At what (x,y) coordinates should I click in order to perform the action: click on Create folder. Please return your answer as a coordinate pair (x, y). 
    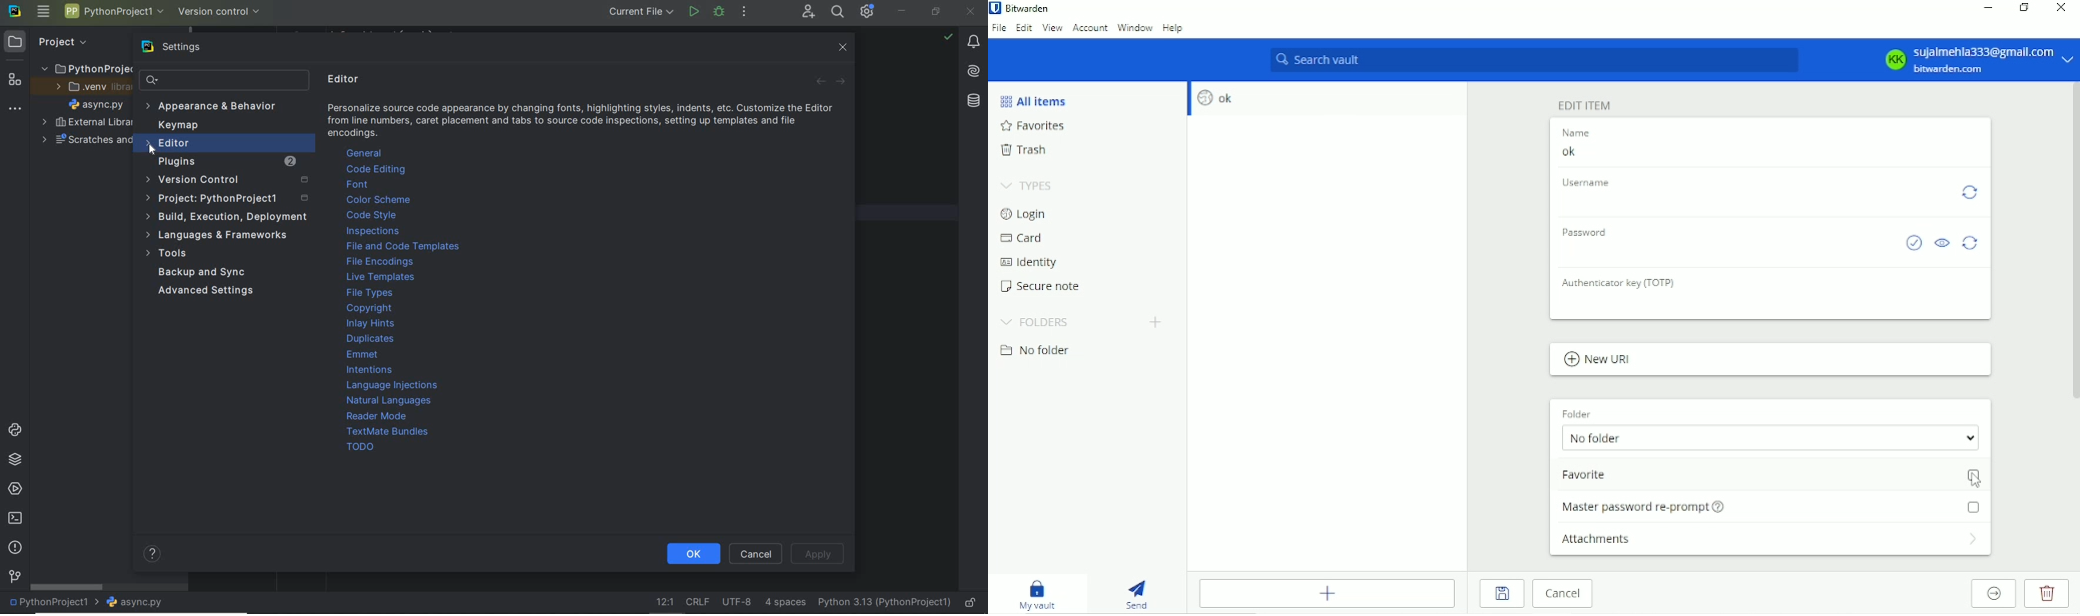
    Looking at the image, I should click on (1157, 323).